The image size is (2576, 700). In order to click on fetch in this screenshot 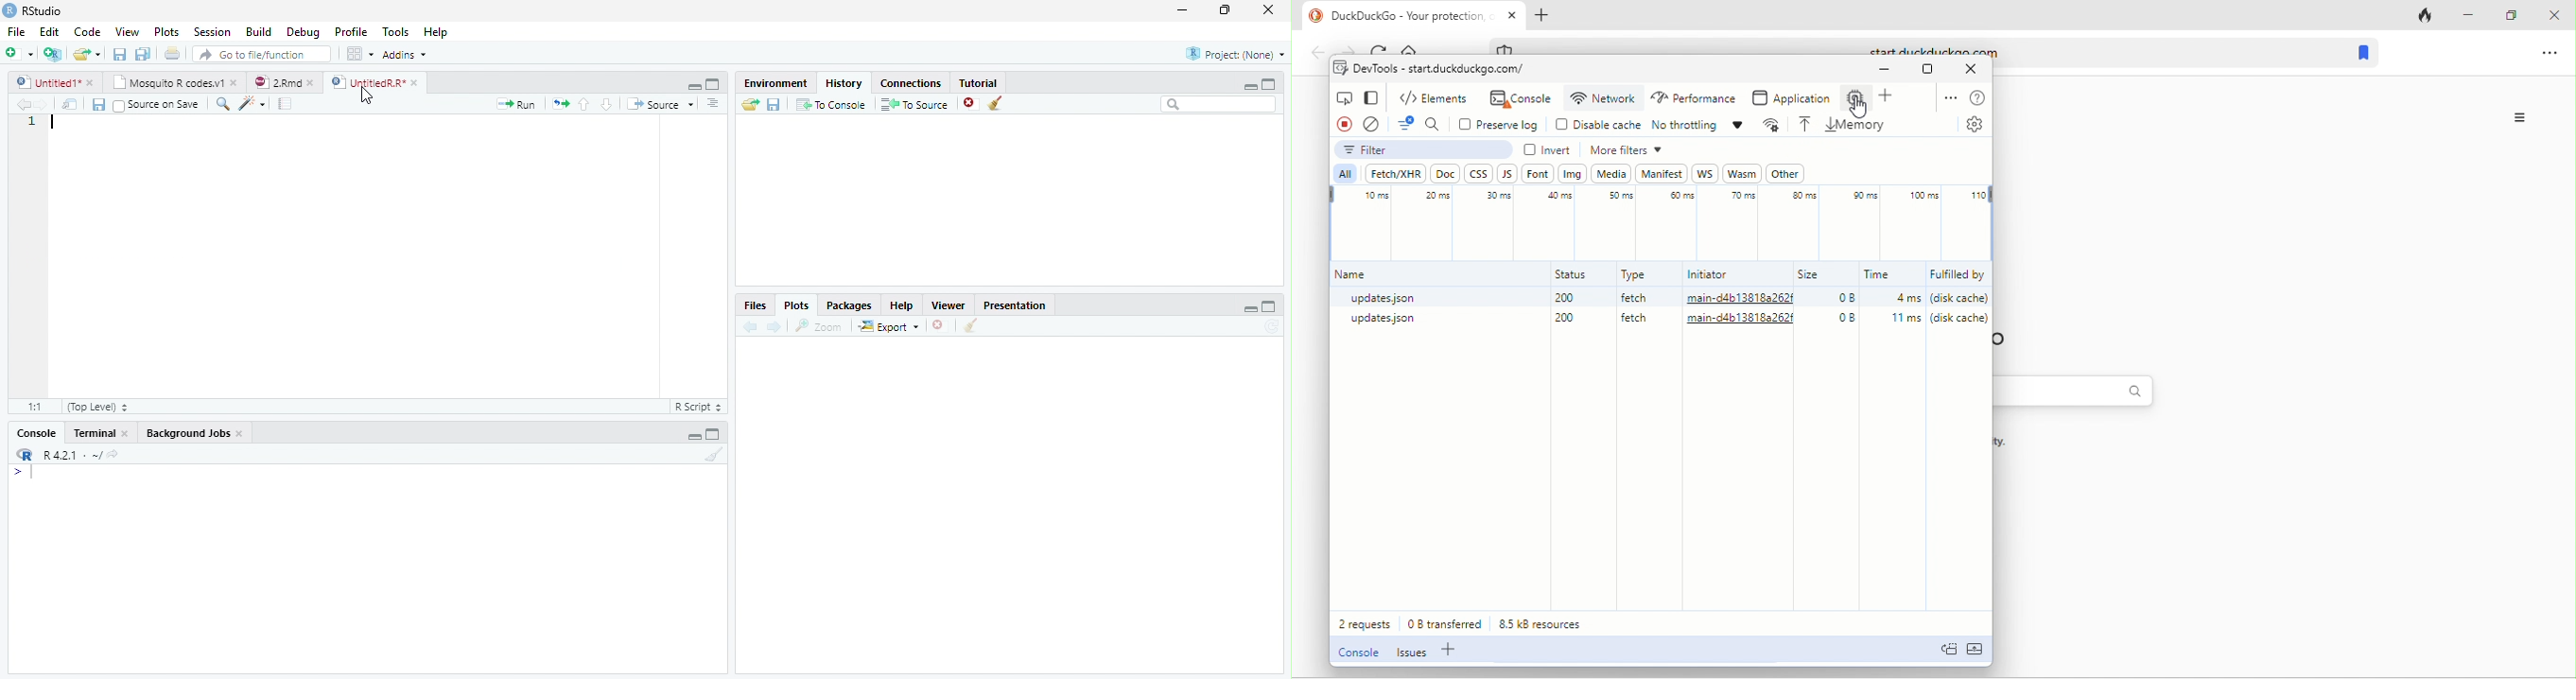, I will do `click(1642, 296)`.